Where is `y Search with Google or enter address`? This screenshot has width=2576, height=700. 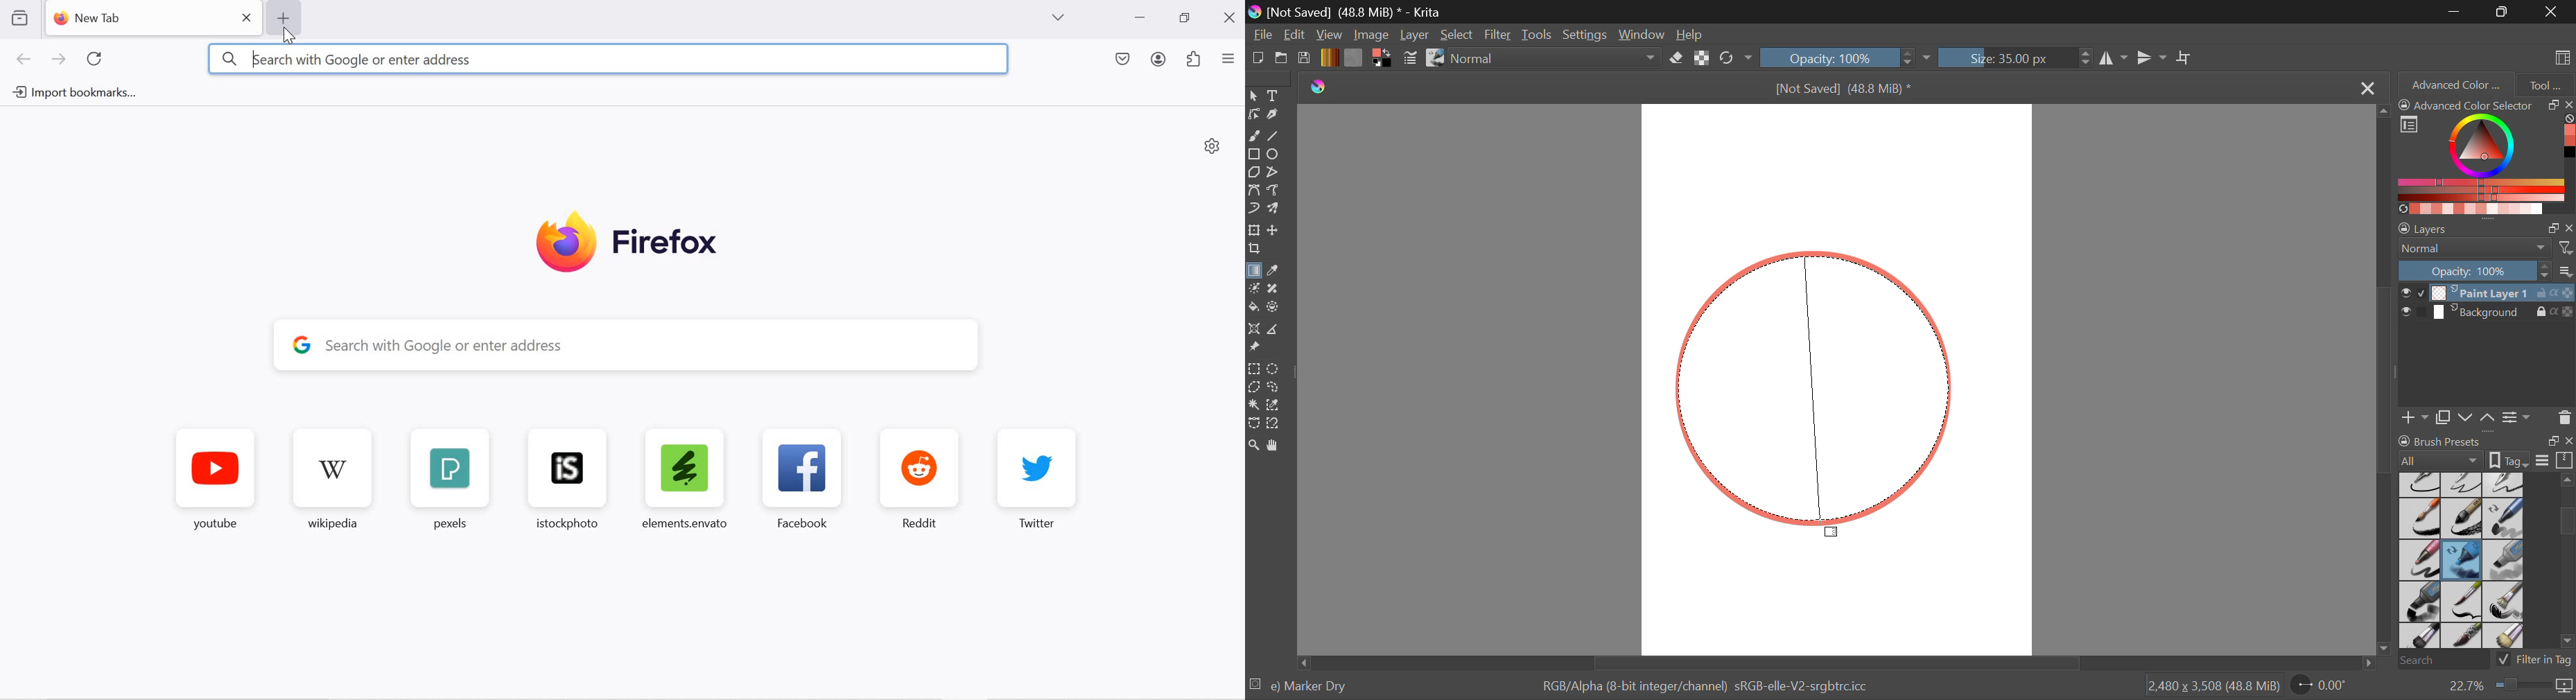 y Search with Google or enter address is located at coordinates (638, 345).